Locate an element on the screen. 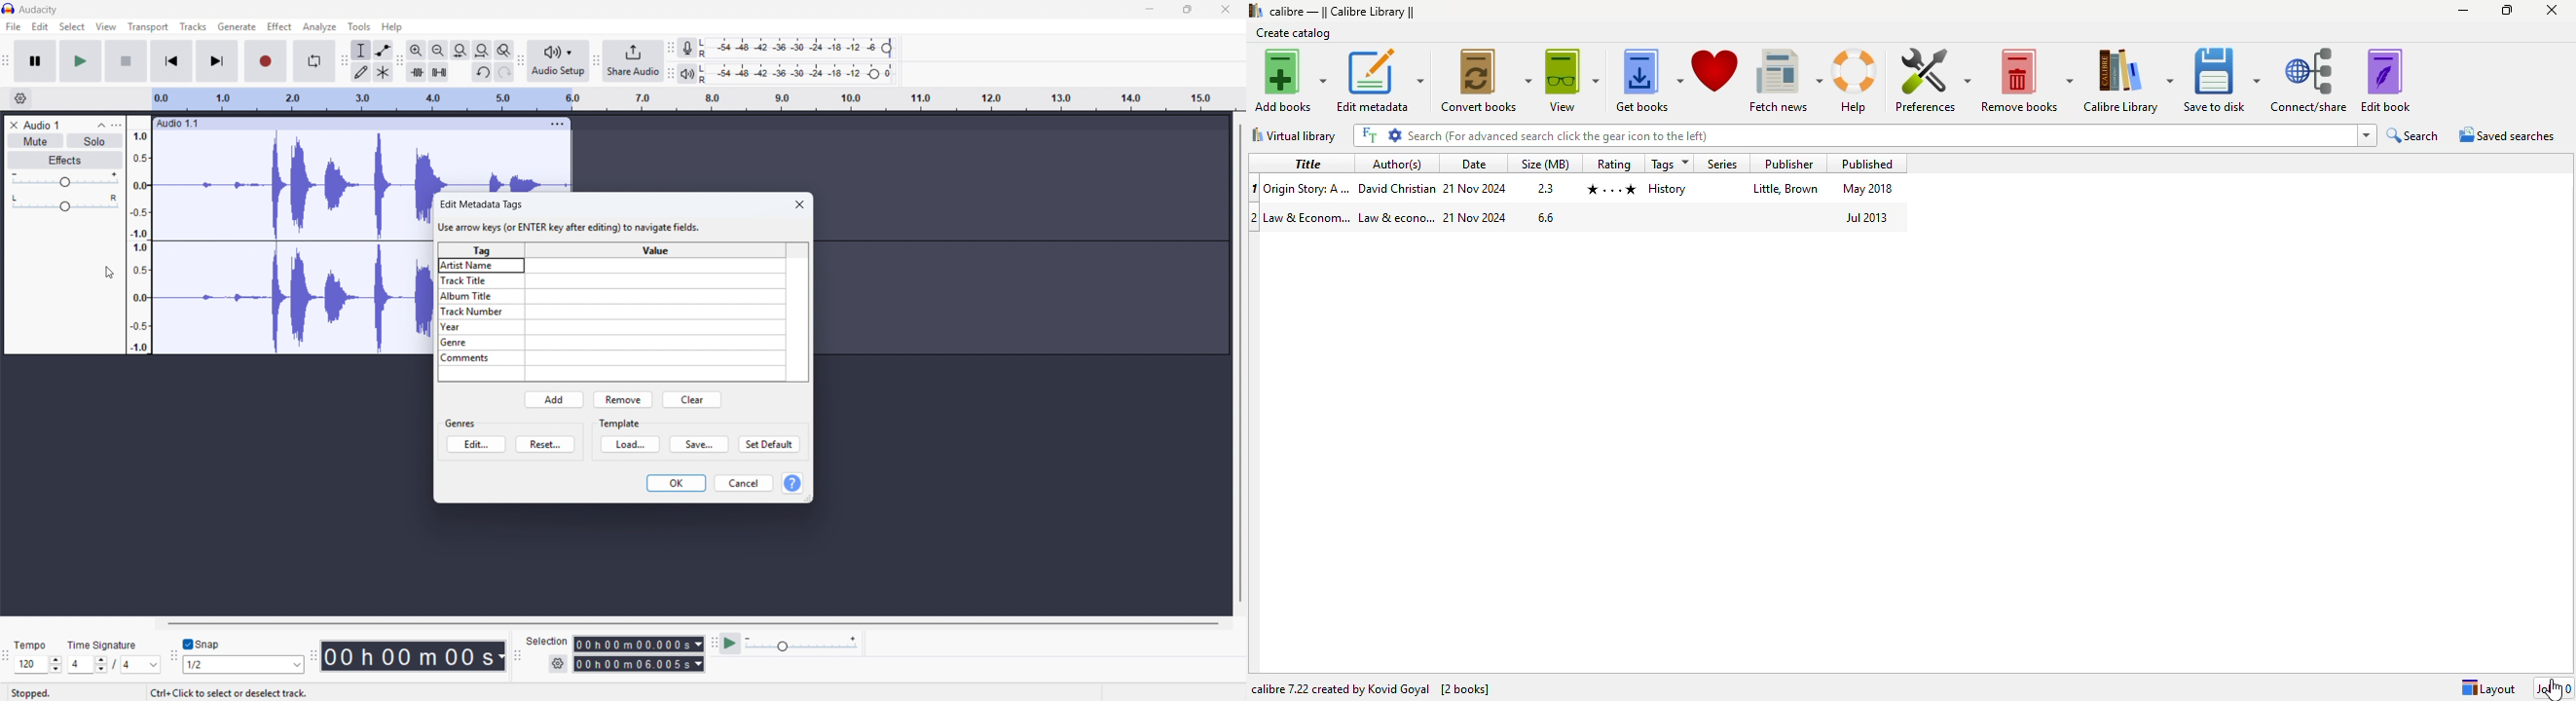  create catalog is located at coordinates (1294, 33).